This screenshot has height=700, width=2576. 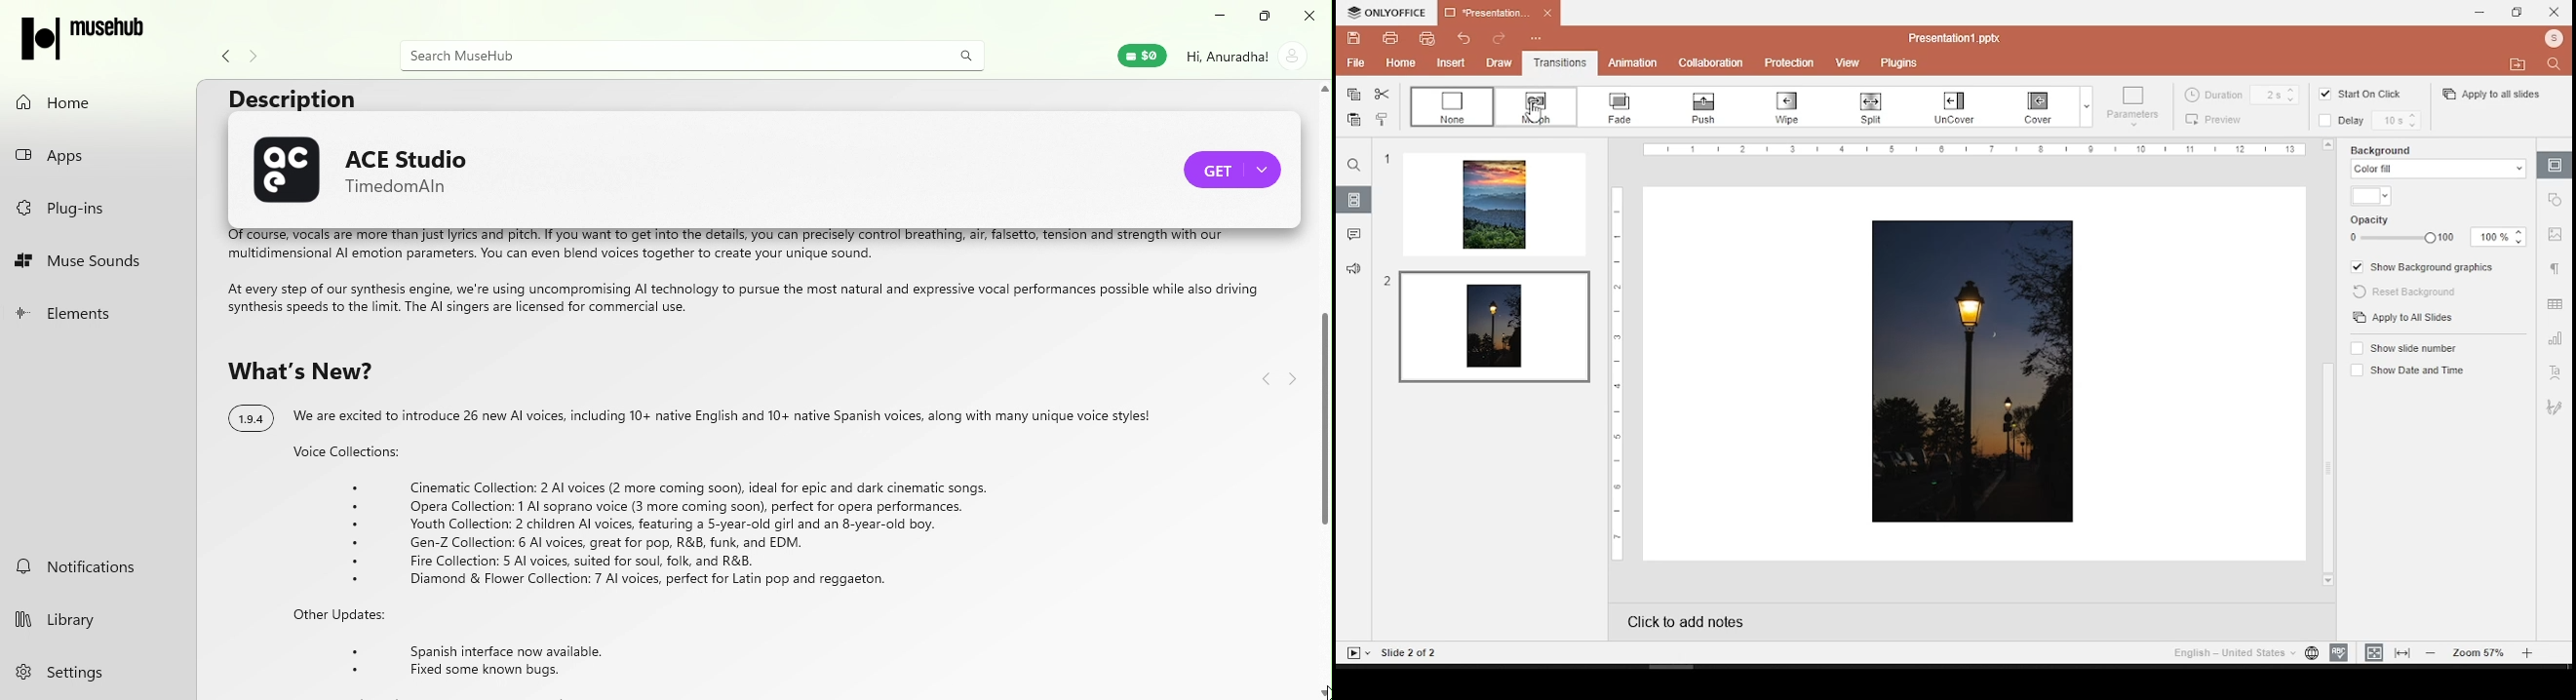 What do you see at coordinates (1495, 61) in the screenshot?
I see `draw` at bounding box center [1495, 61].